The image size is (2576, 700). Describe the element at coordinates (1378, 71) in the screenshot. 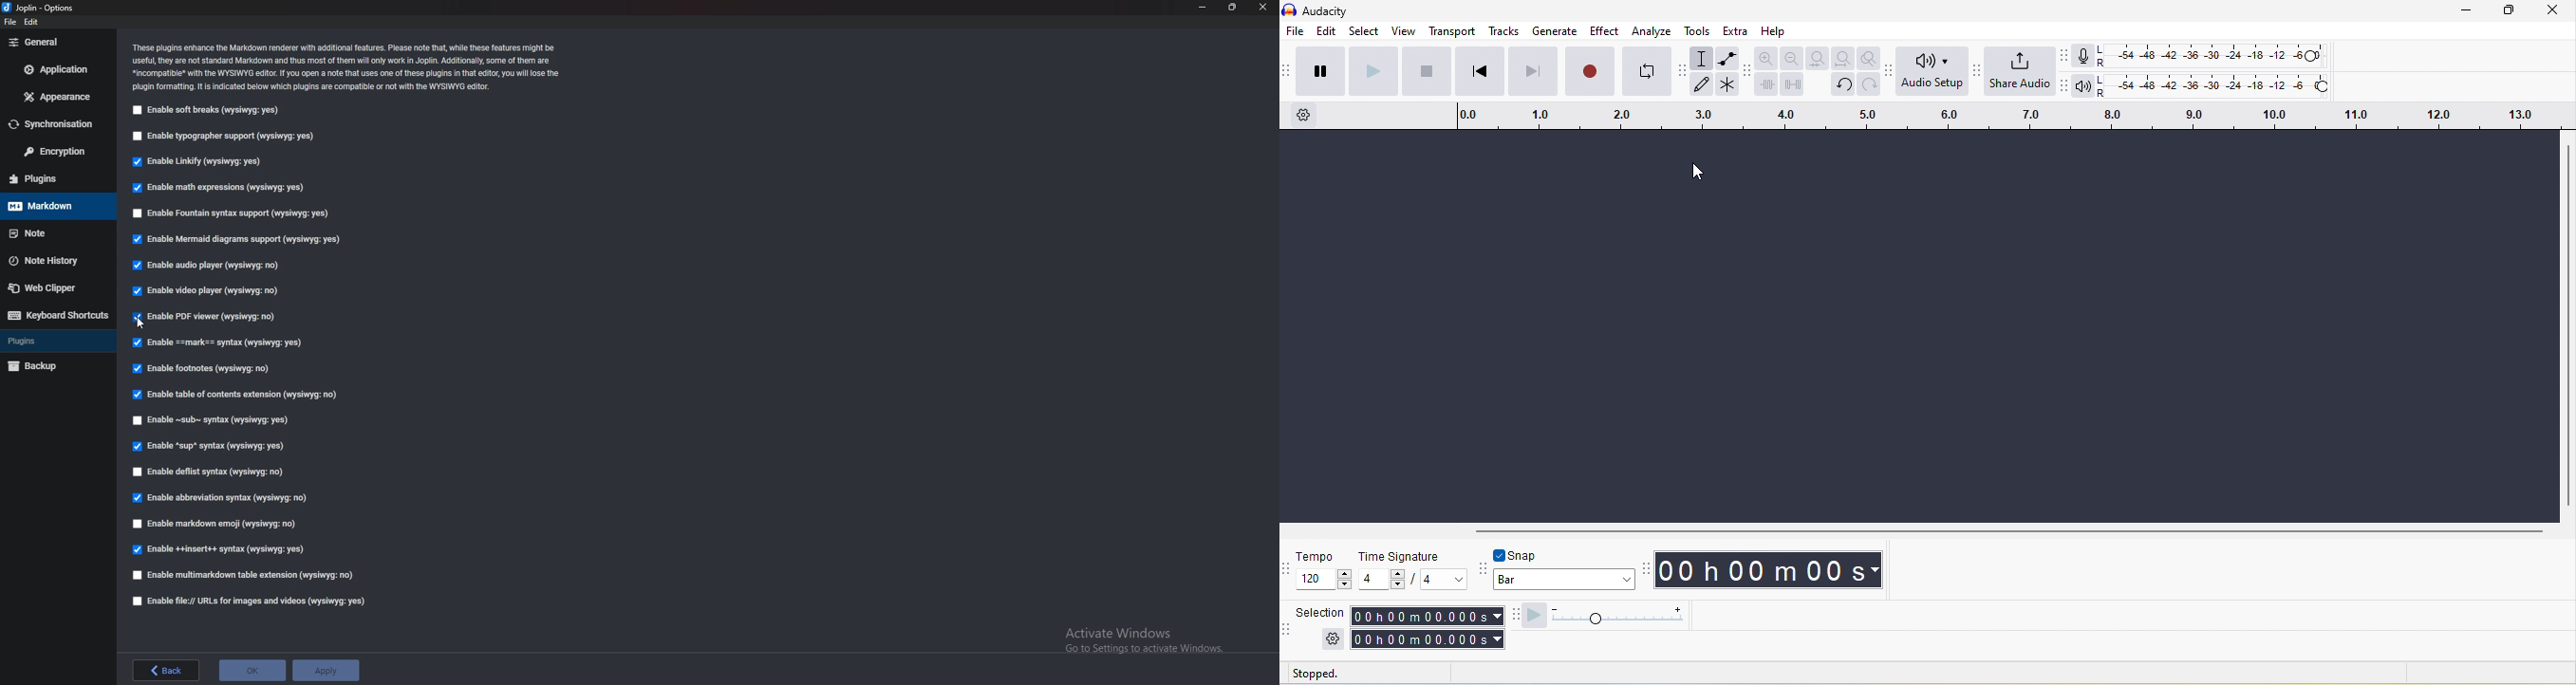

I see `play` at that location.